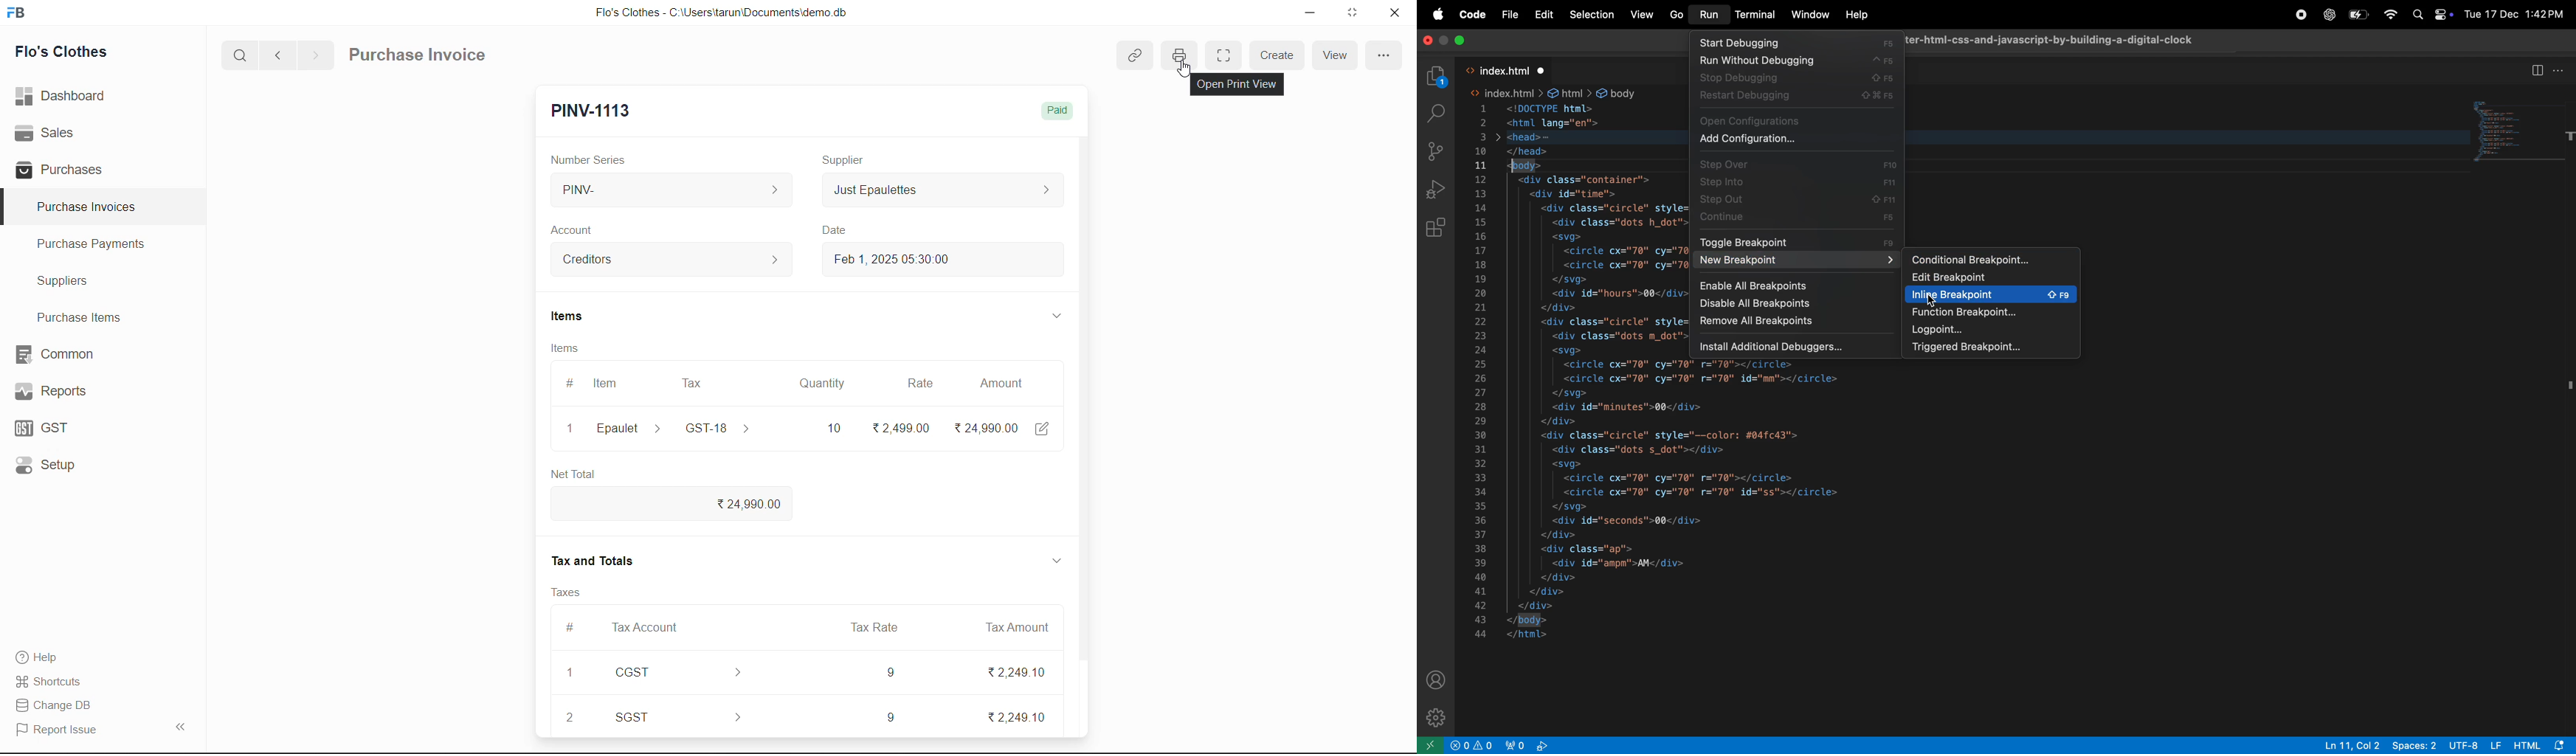 This screenshot has height=756, width=2576. Describe the element at coordinates (1057, 108) in the screenshot. I see `Paid` at that location.